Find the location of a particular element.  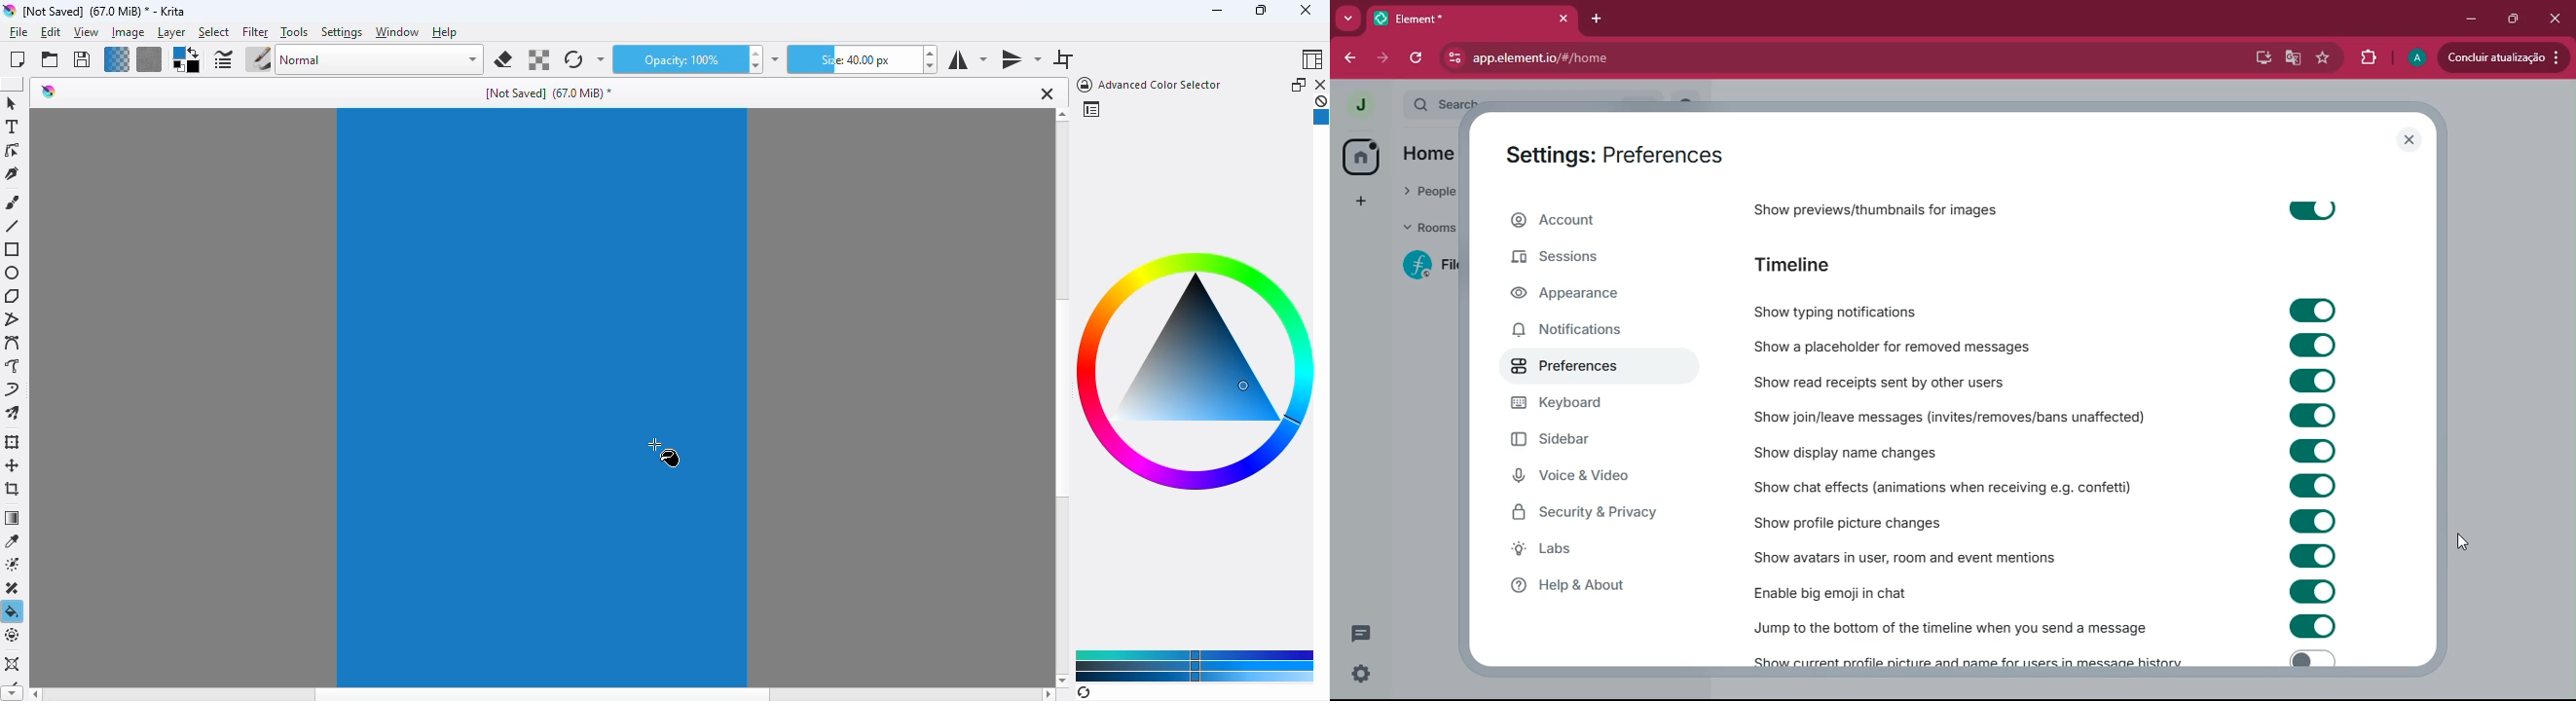

rooms is located at coordinates (1428, 230).